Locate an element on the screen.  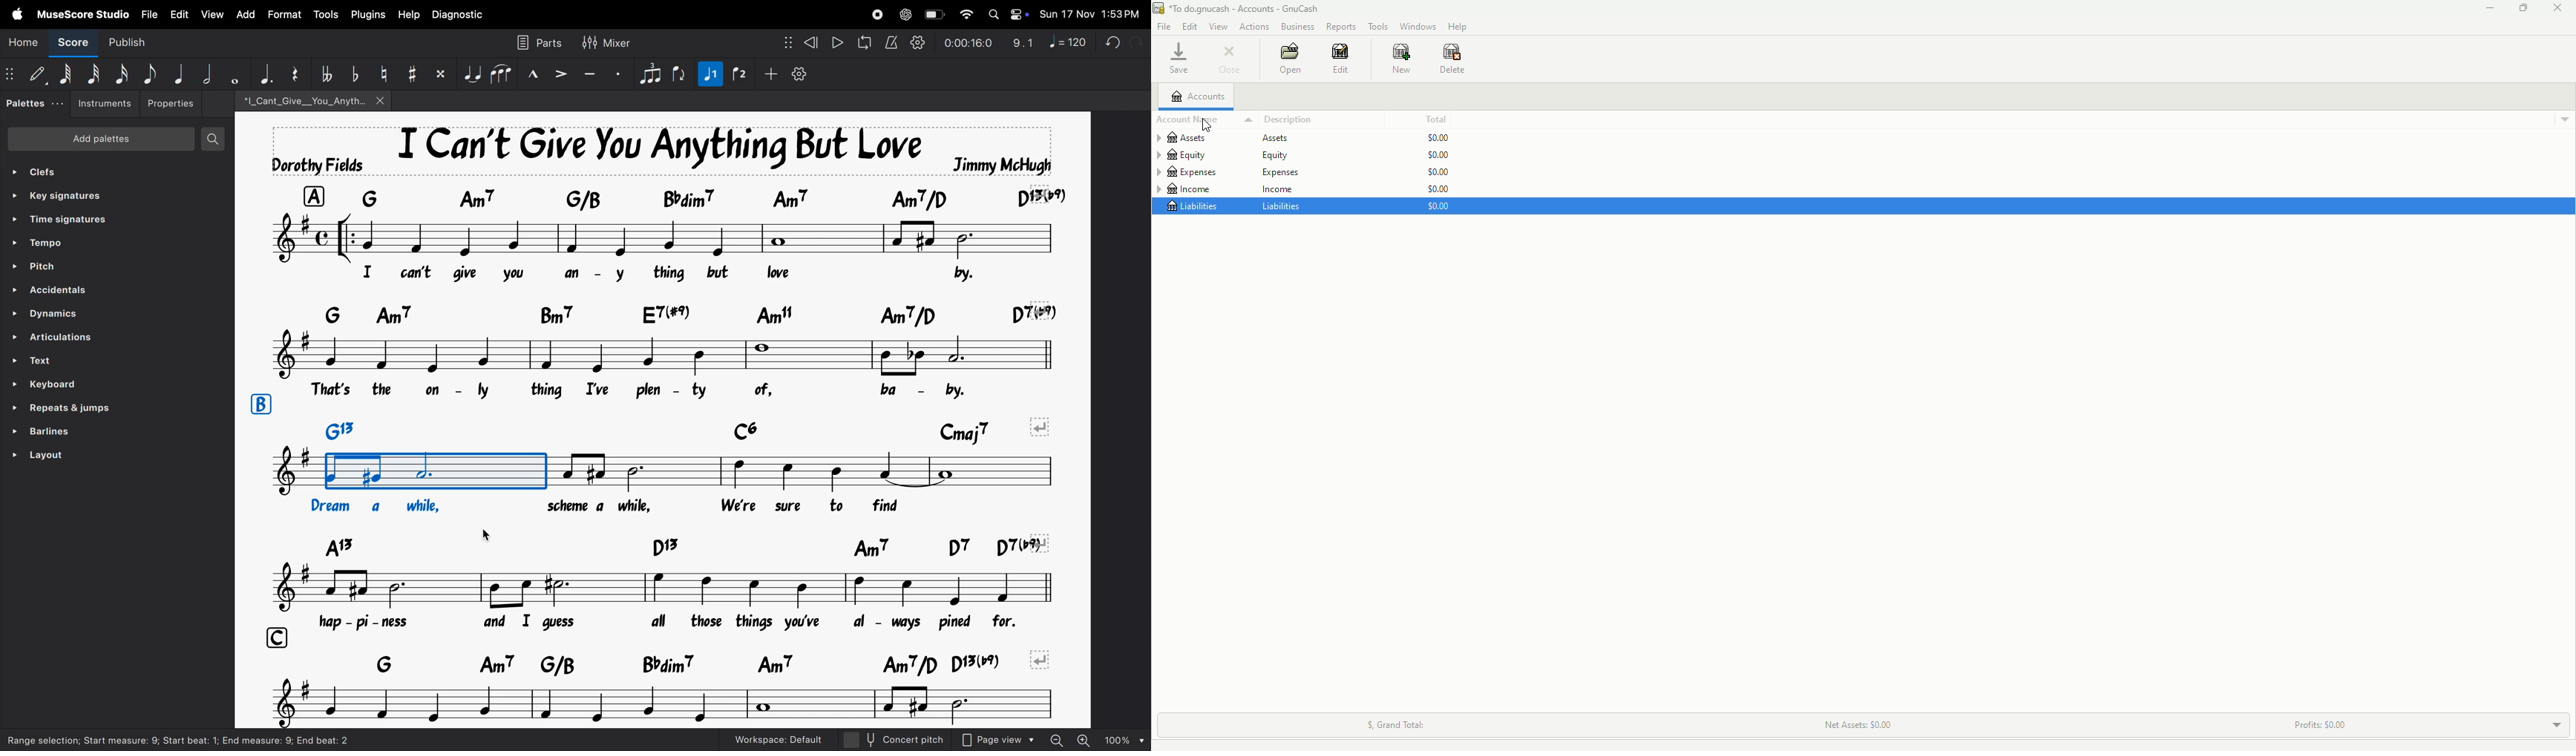
keyboard asiggned notes is located at coordinates (678, 197).